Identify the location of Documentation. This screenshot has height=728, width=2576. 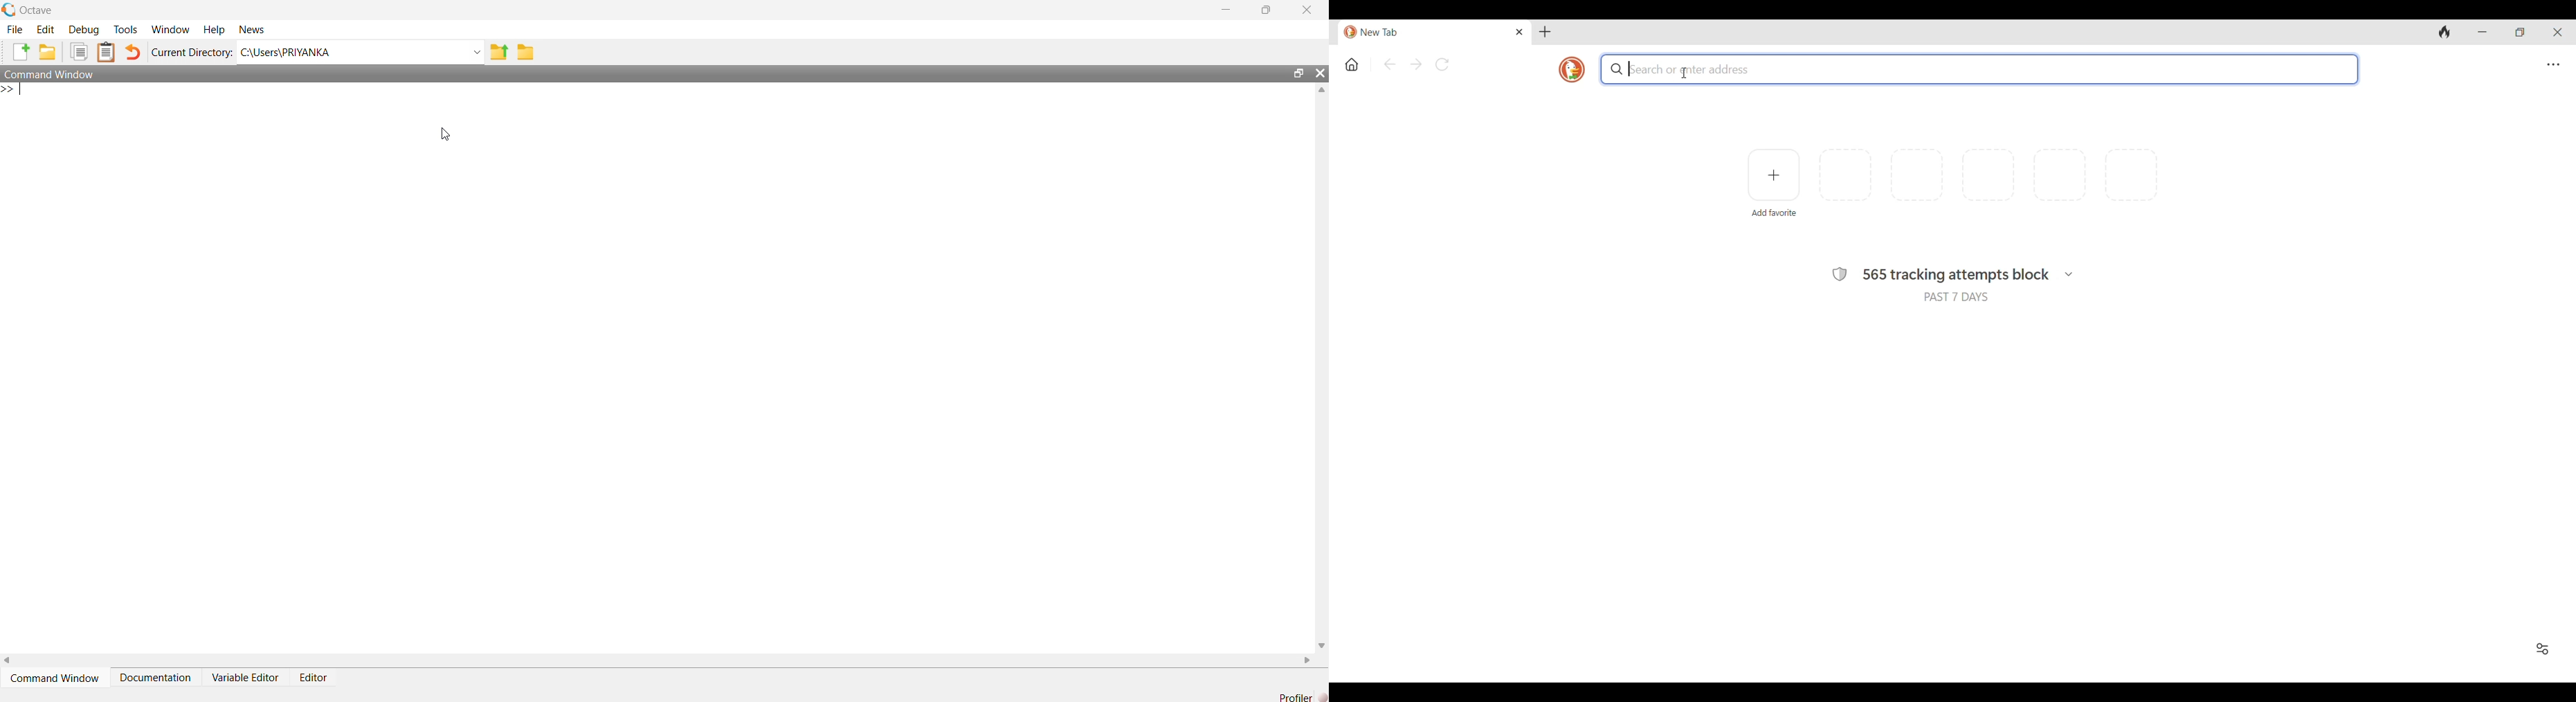
(160, 676).